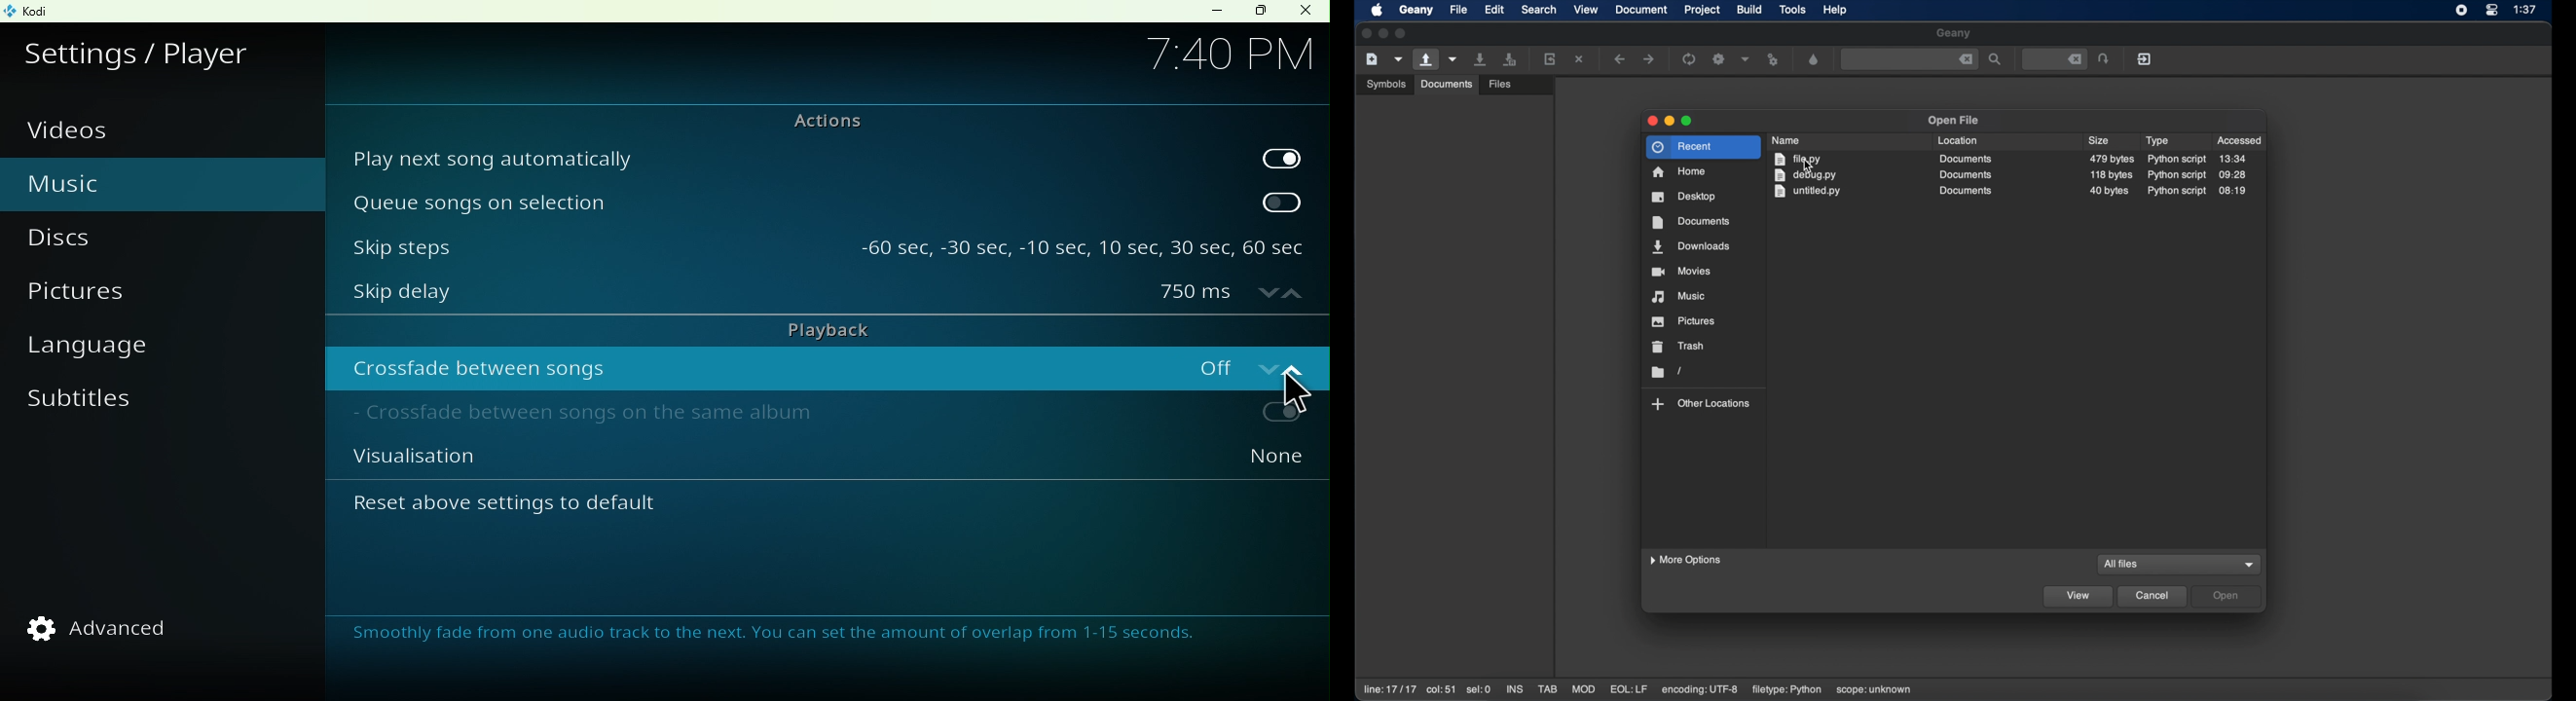 Image resolution: width=2576 pixels, height=728 pixels. Describe the element at coordinates (739, 296) in the screenshot. I see `Skip delay` at that location.